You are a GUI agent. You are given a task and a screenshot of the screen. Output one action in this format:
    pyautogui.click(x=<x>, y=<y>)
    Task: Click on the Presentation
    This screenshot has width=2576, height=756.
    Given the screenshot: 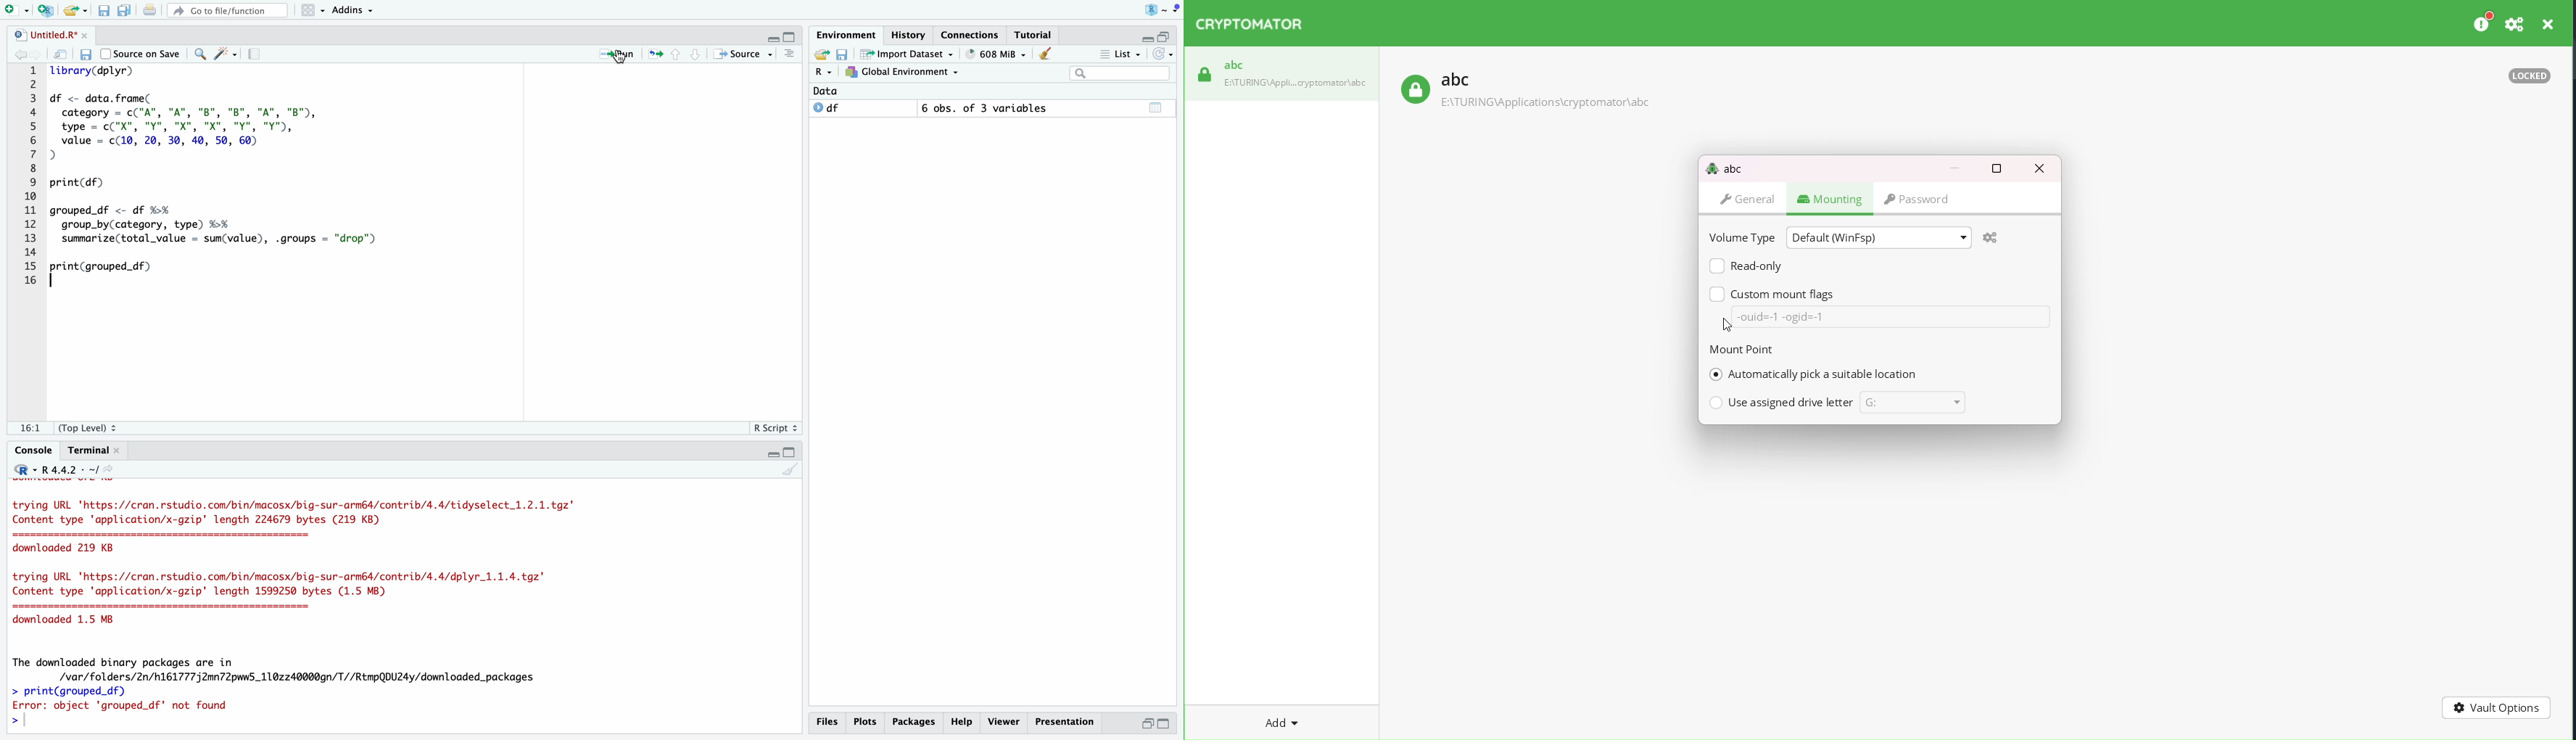 What is the action you would take?
    pyautogui.click(x=1065, y=722)
    